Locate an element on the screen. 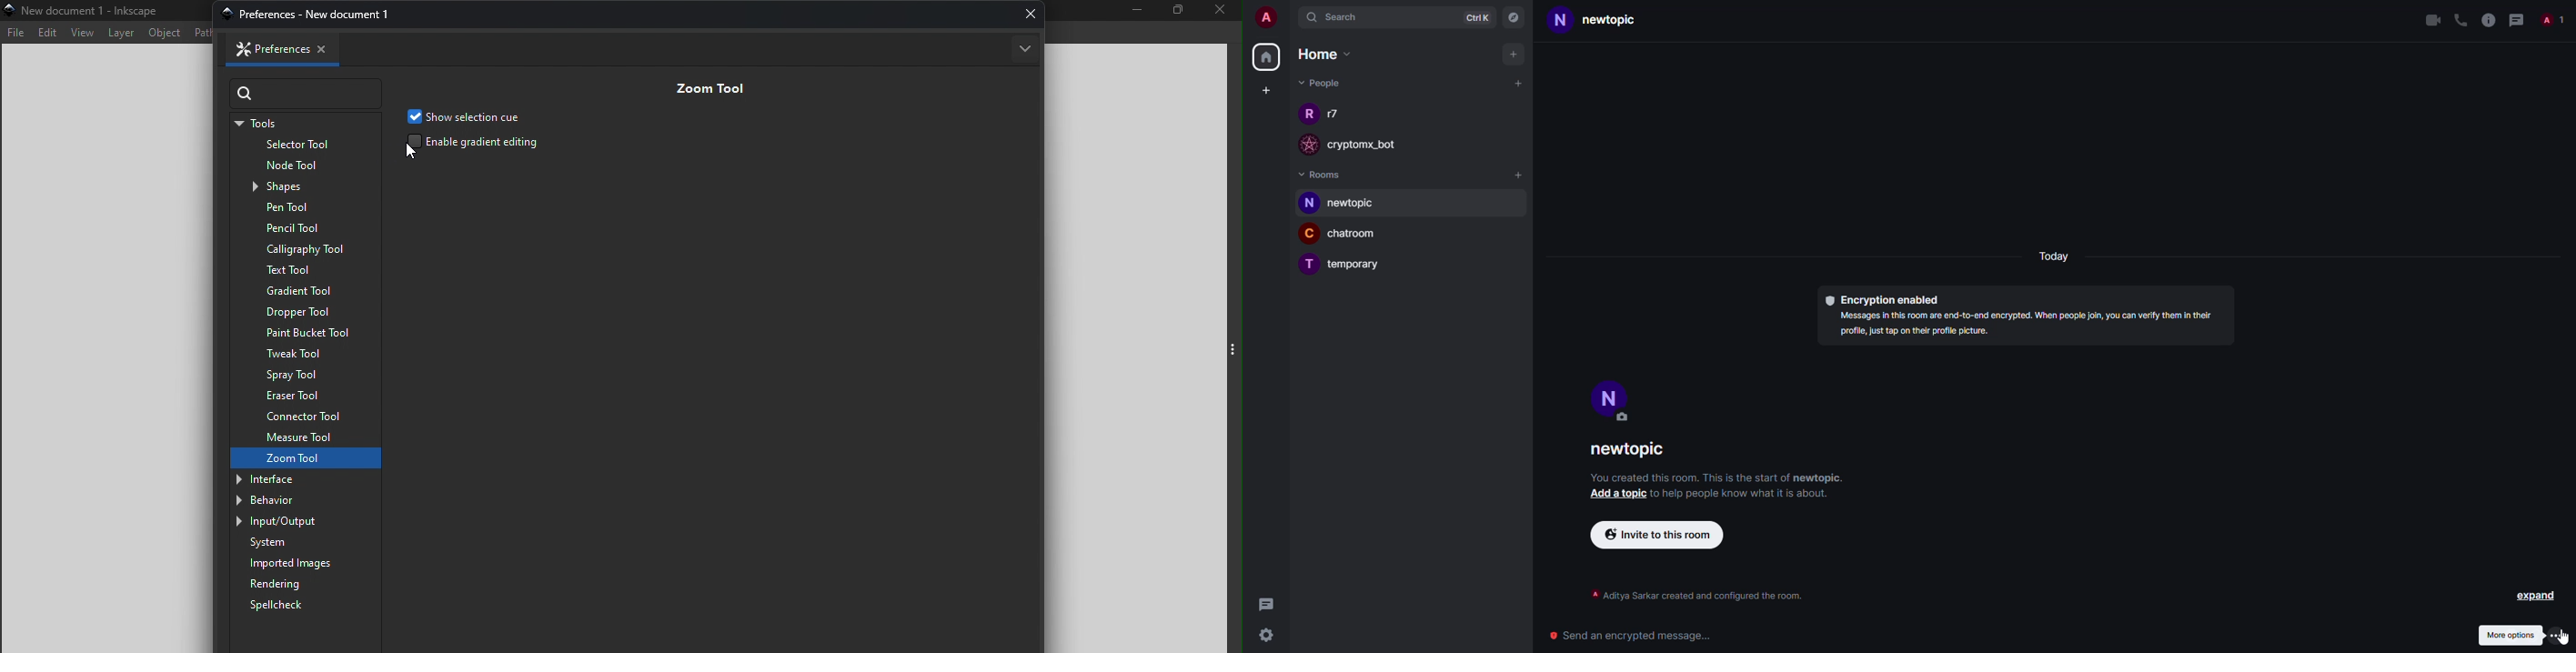 Image resolution: width=2576 pixels, height=672 pixels. navigator is located at coordinates (1516, 17).